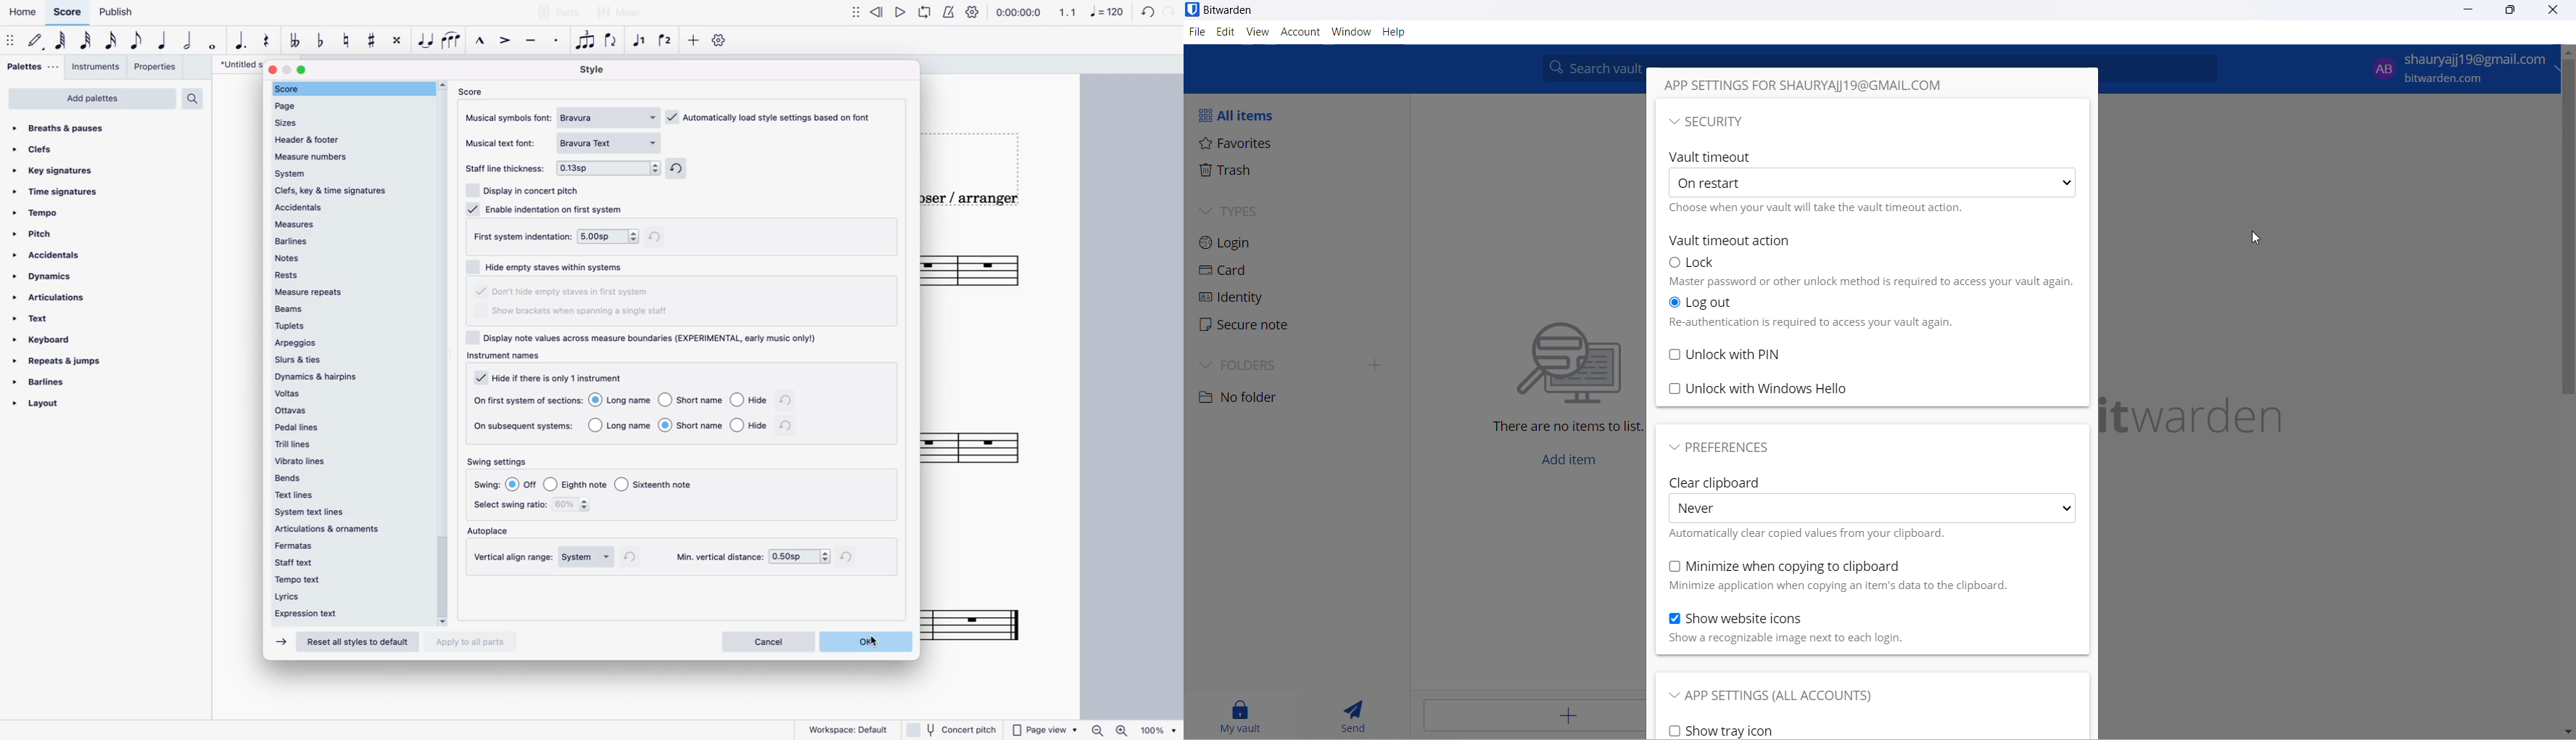 The width and height of the screenshot is (2576, 756). What do you see at coordinates (1865, 508) in the screenshot?
I see `clear clipboard options` at bounding box center [1865, 508].